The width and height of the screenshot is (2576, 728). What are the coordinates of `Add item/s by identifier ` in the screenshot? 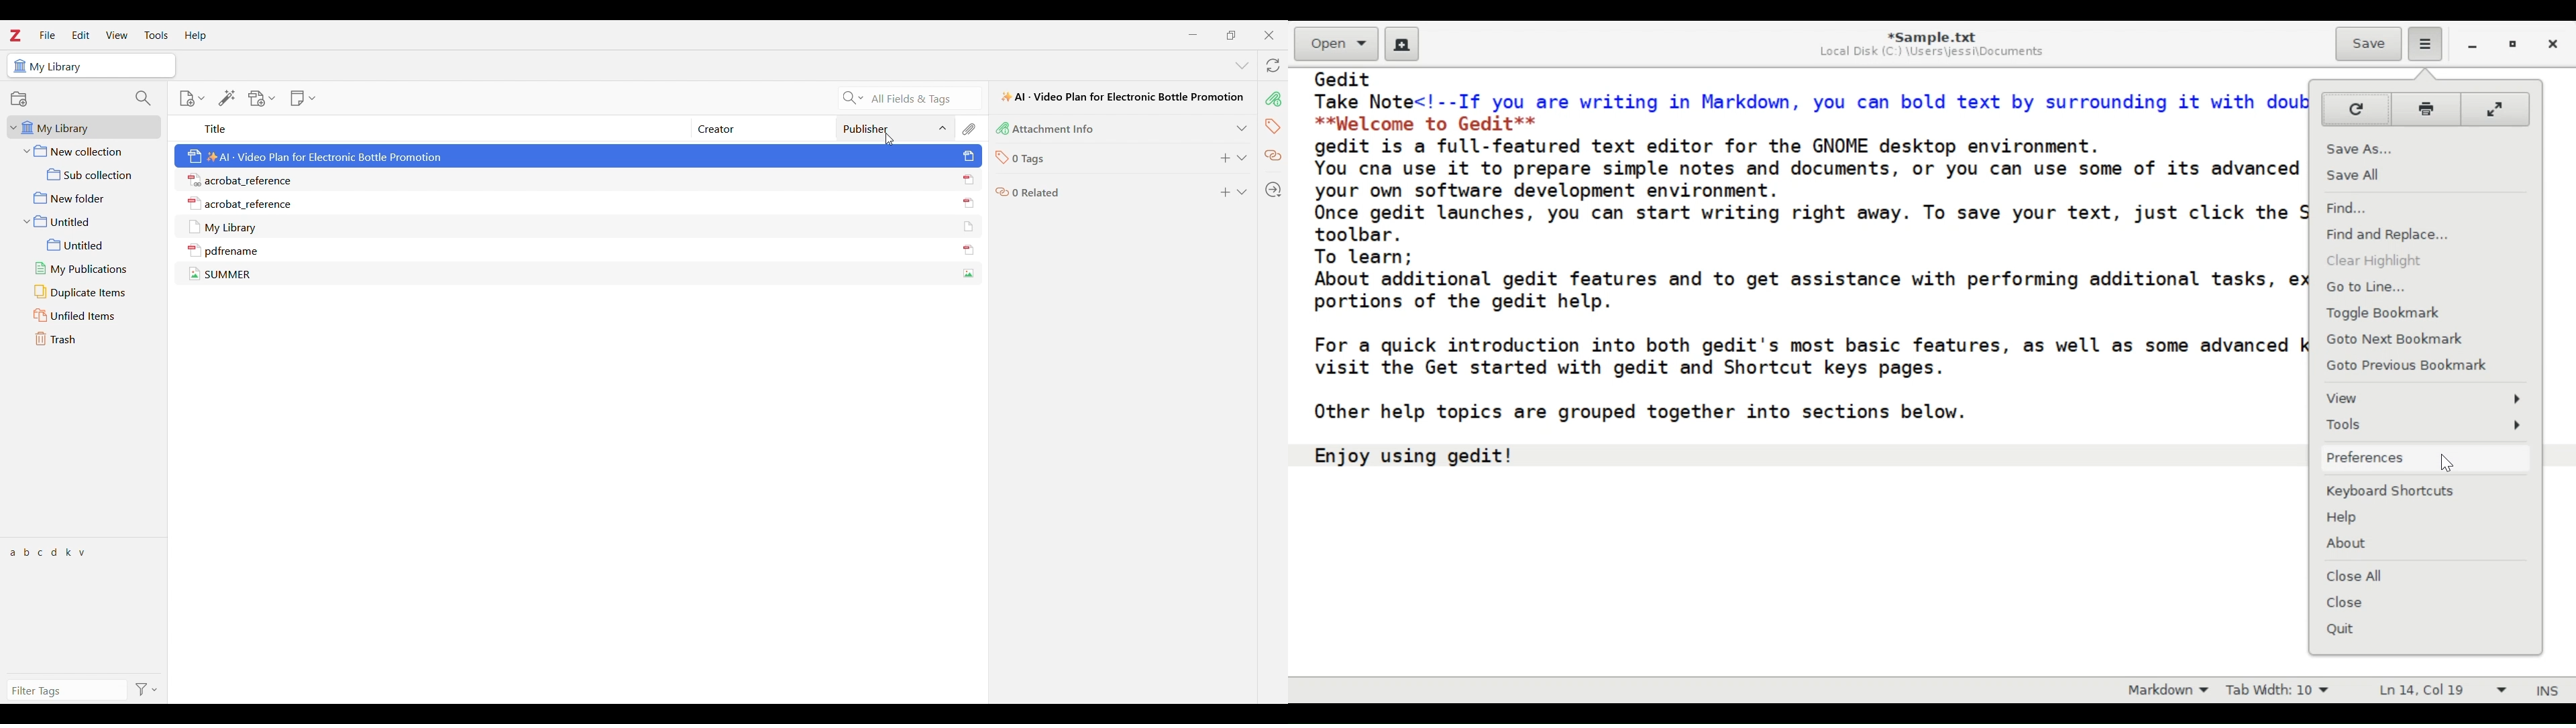 It's located at (227, 98).